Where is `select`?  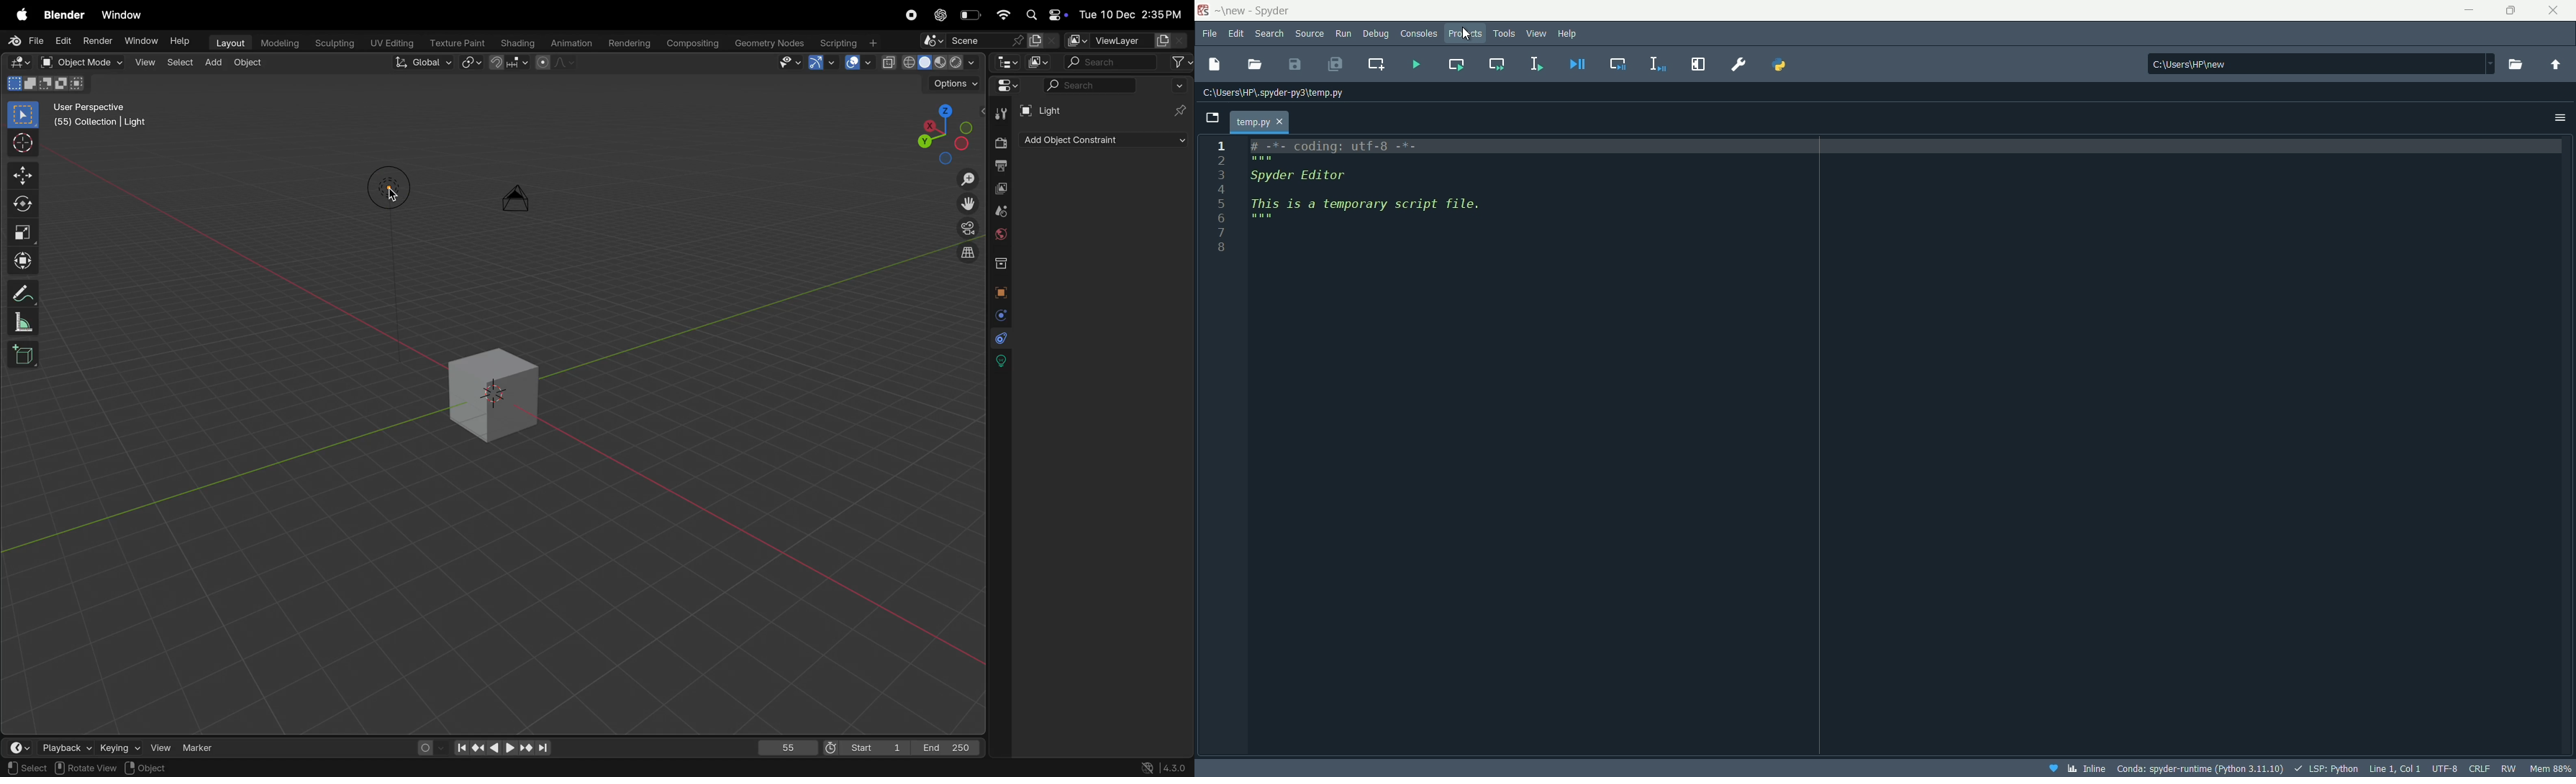
select is located at coordinates (24, 768).